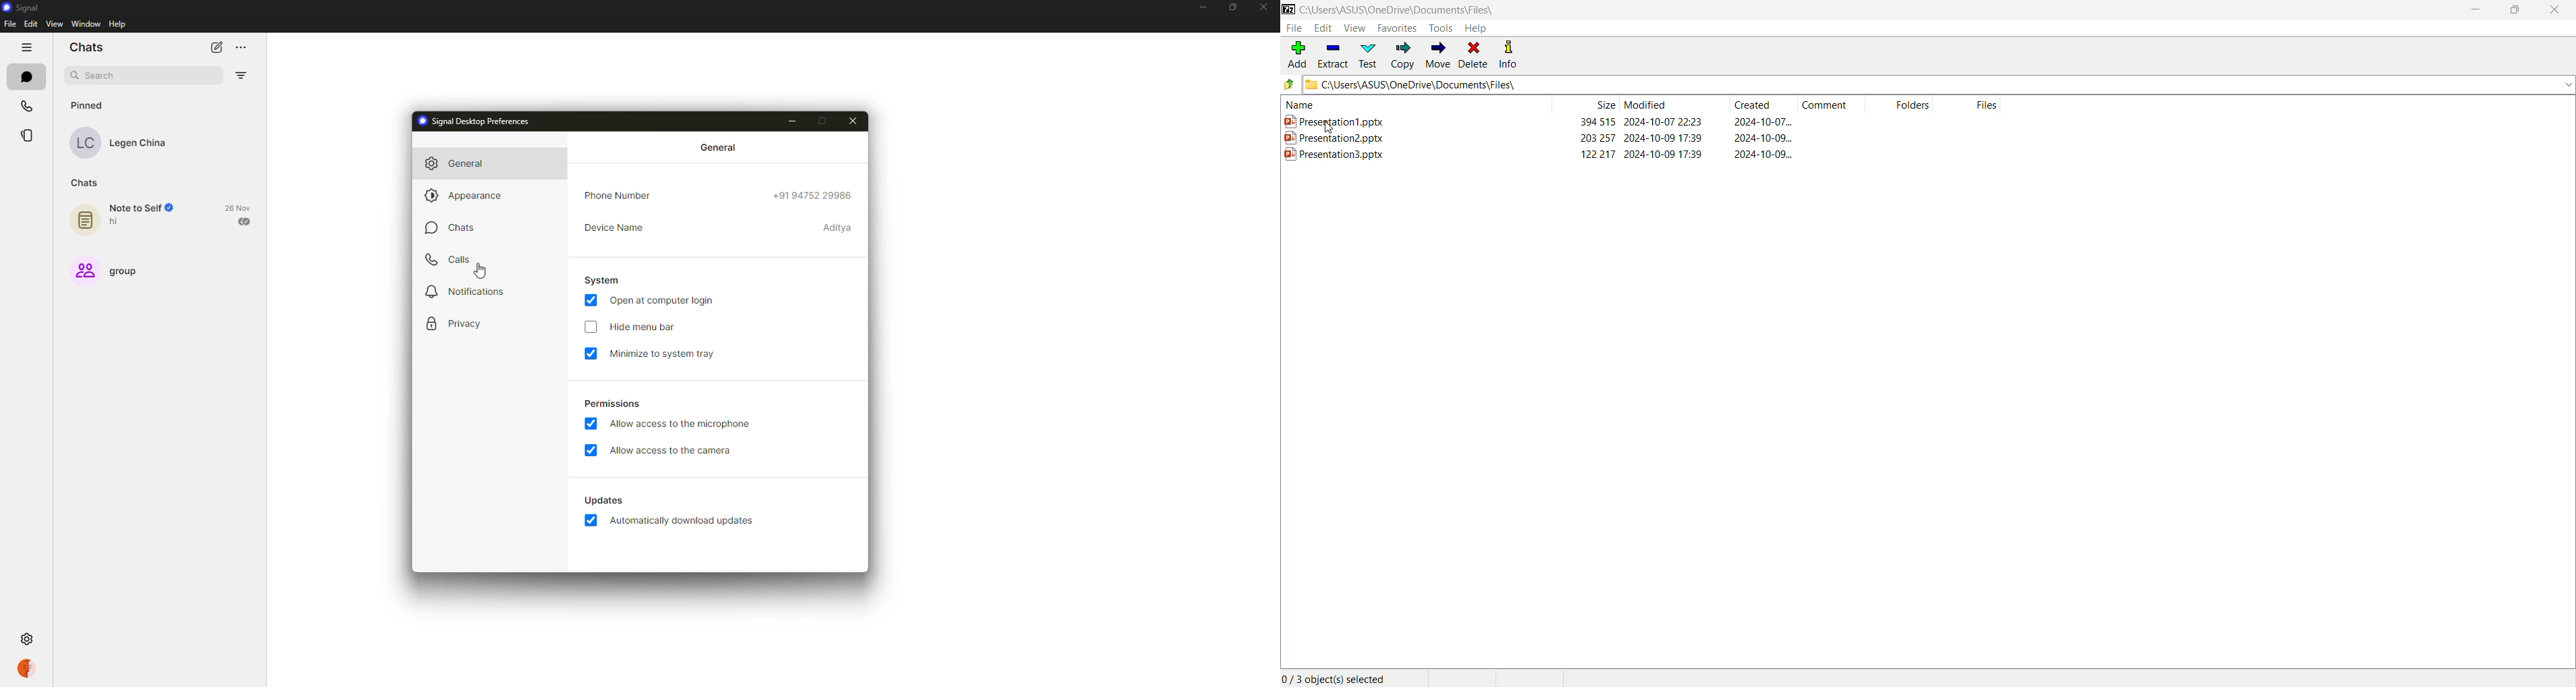  I want to click on calls, so click(447, 259).